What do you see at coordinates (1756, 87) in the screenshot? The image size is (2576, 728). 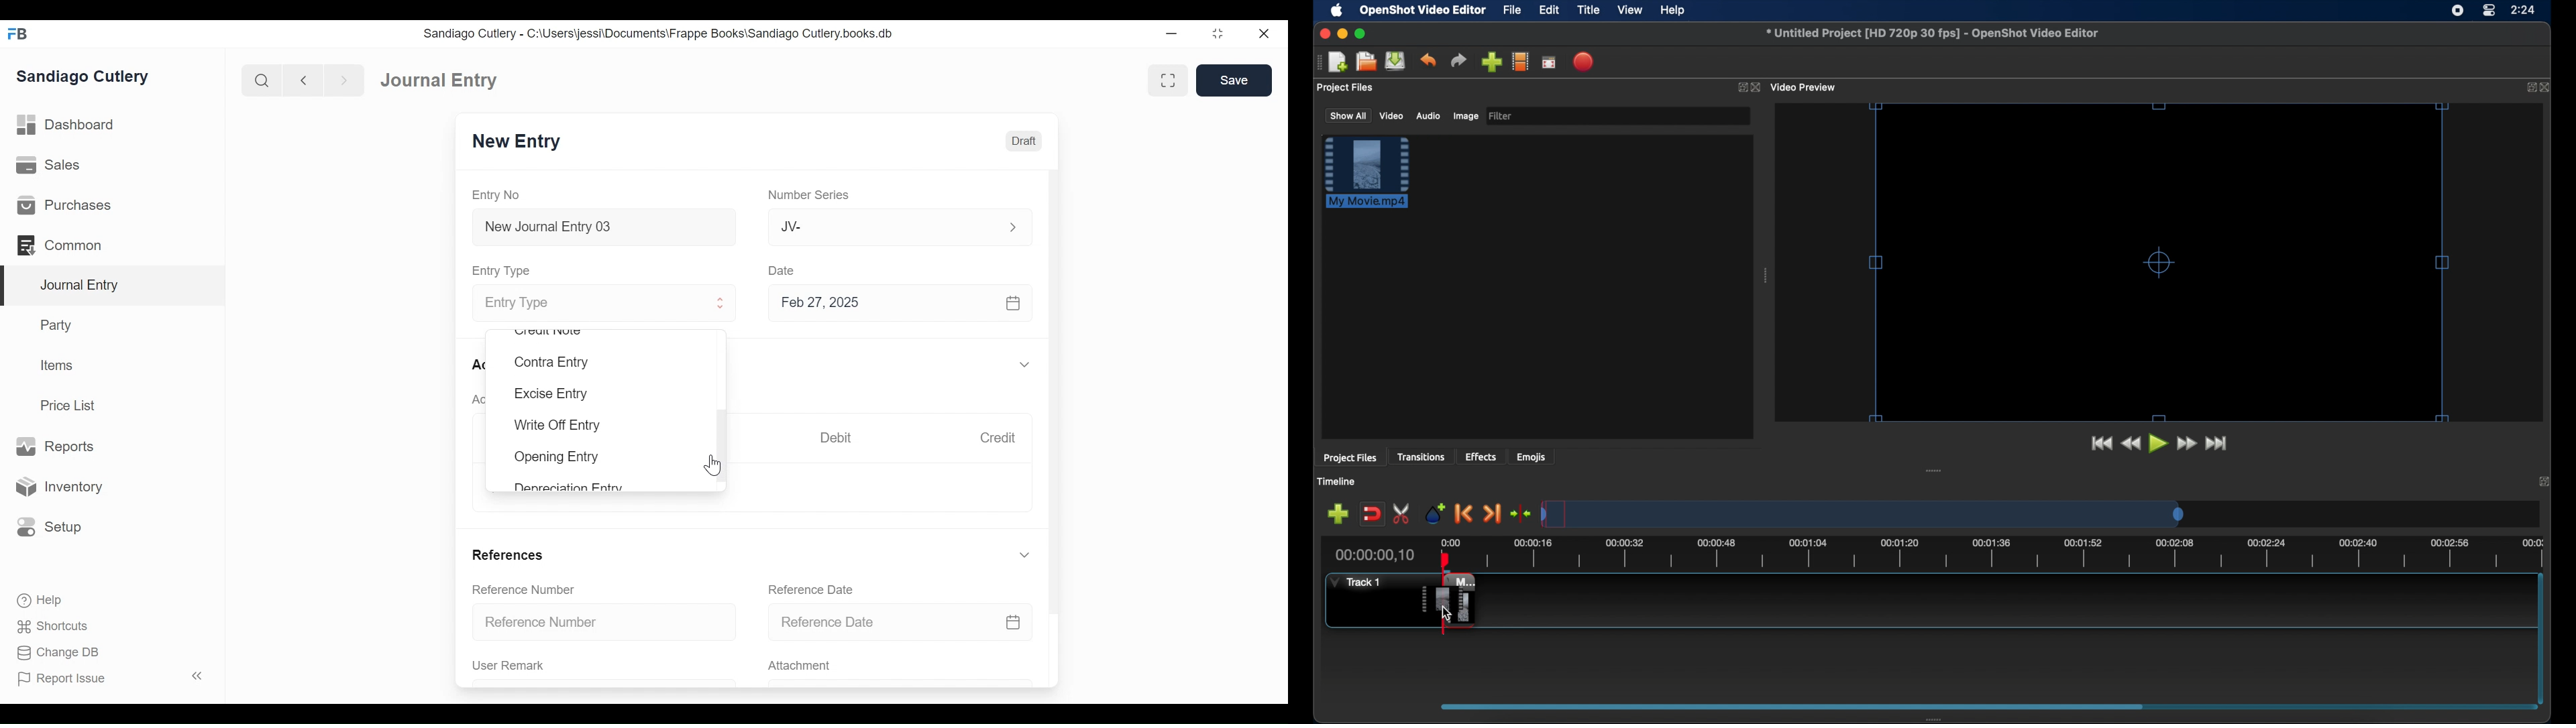 I see `close` at bounding box center [1756, 87].